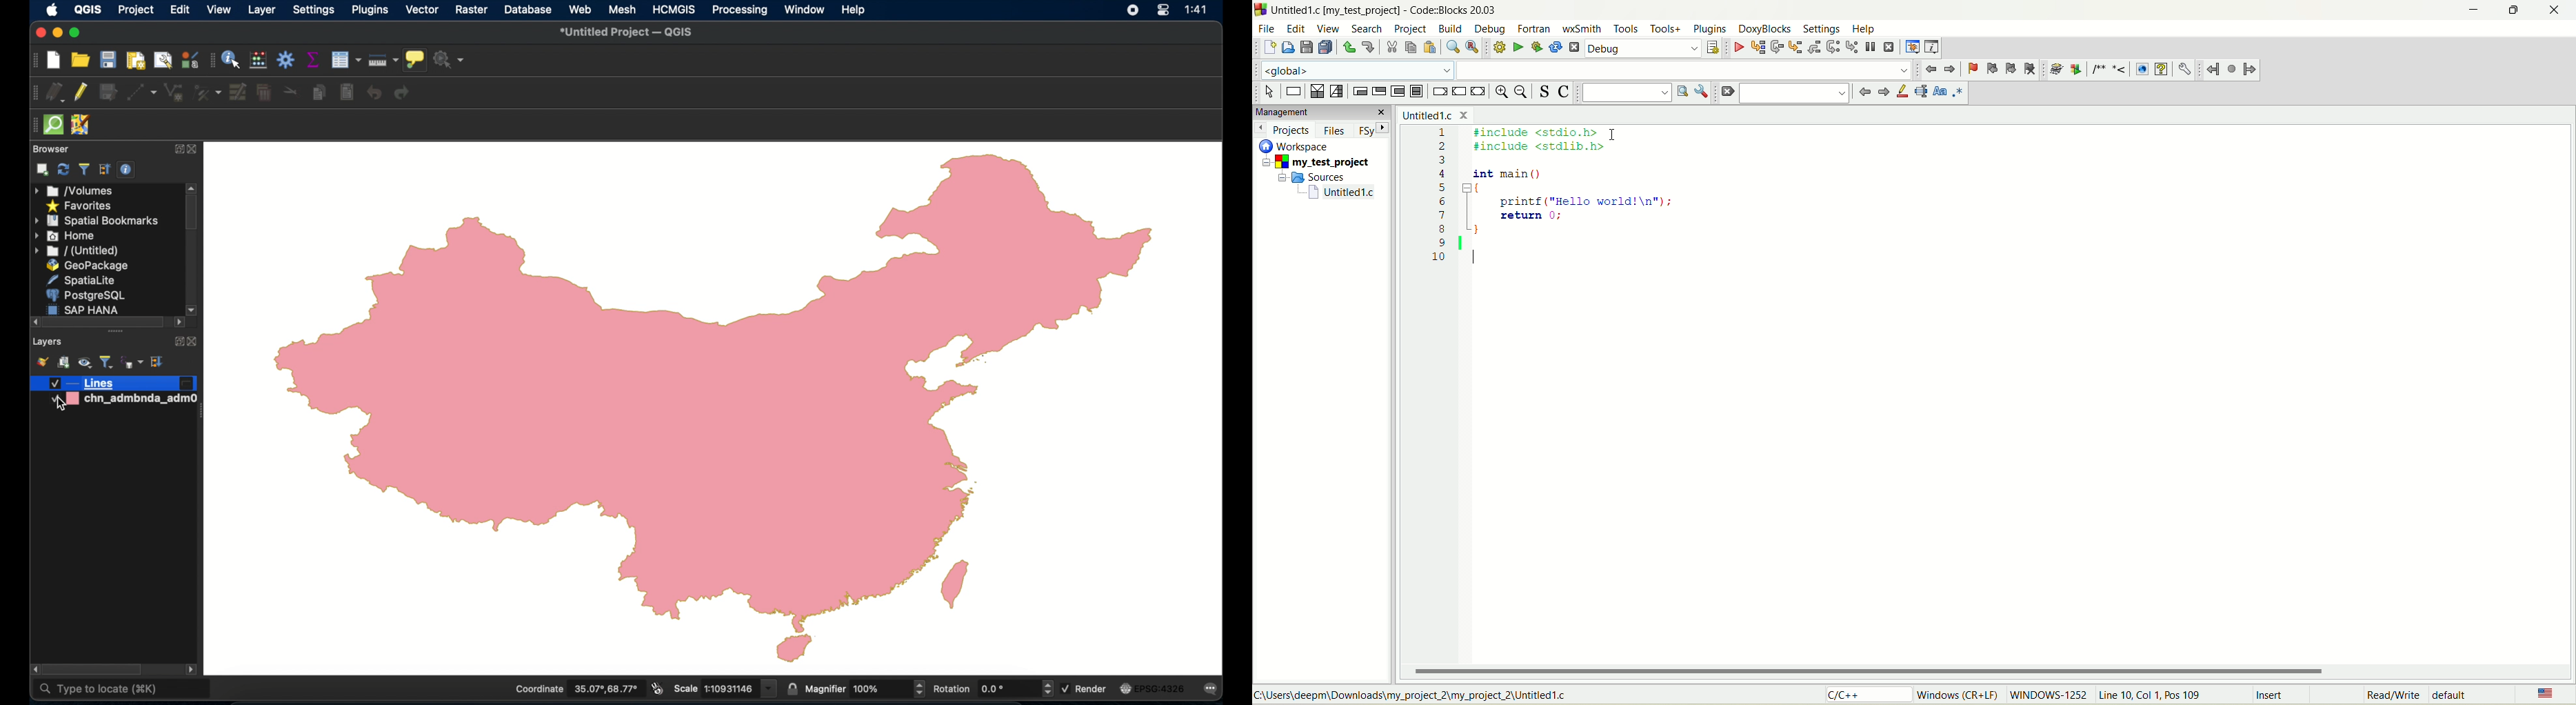 The image size is (2576, 728). I want to click on CHM, so click(2161, 70).